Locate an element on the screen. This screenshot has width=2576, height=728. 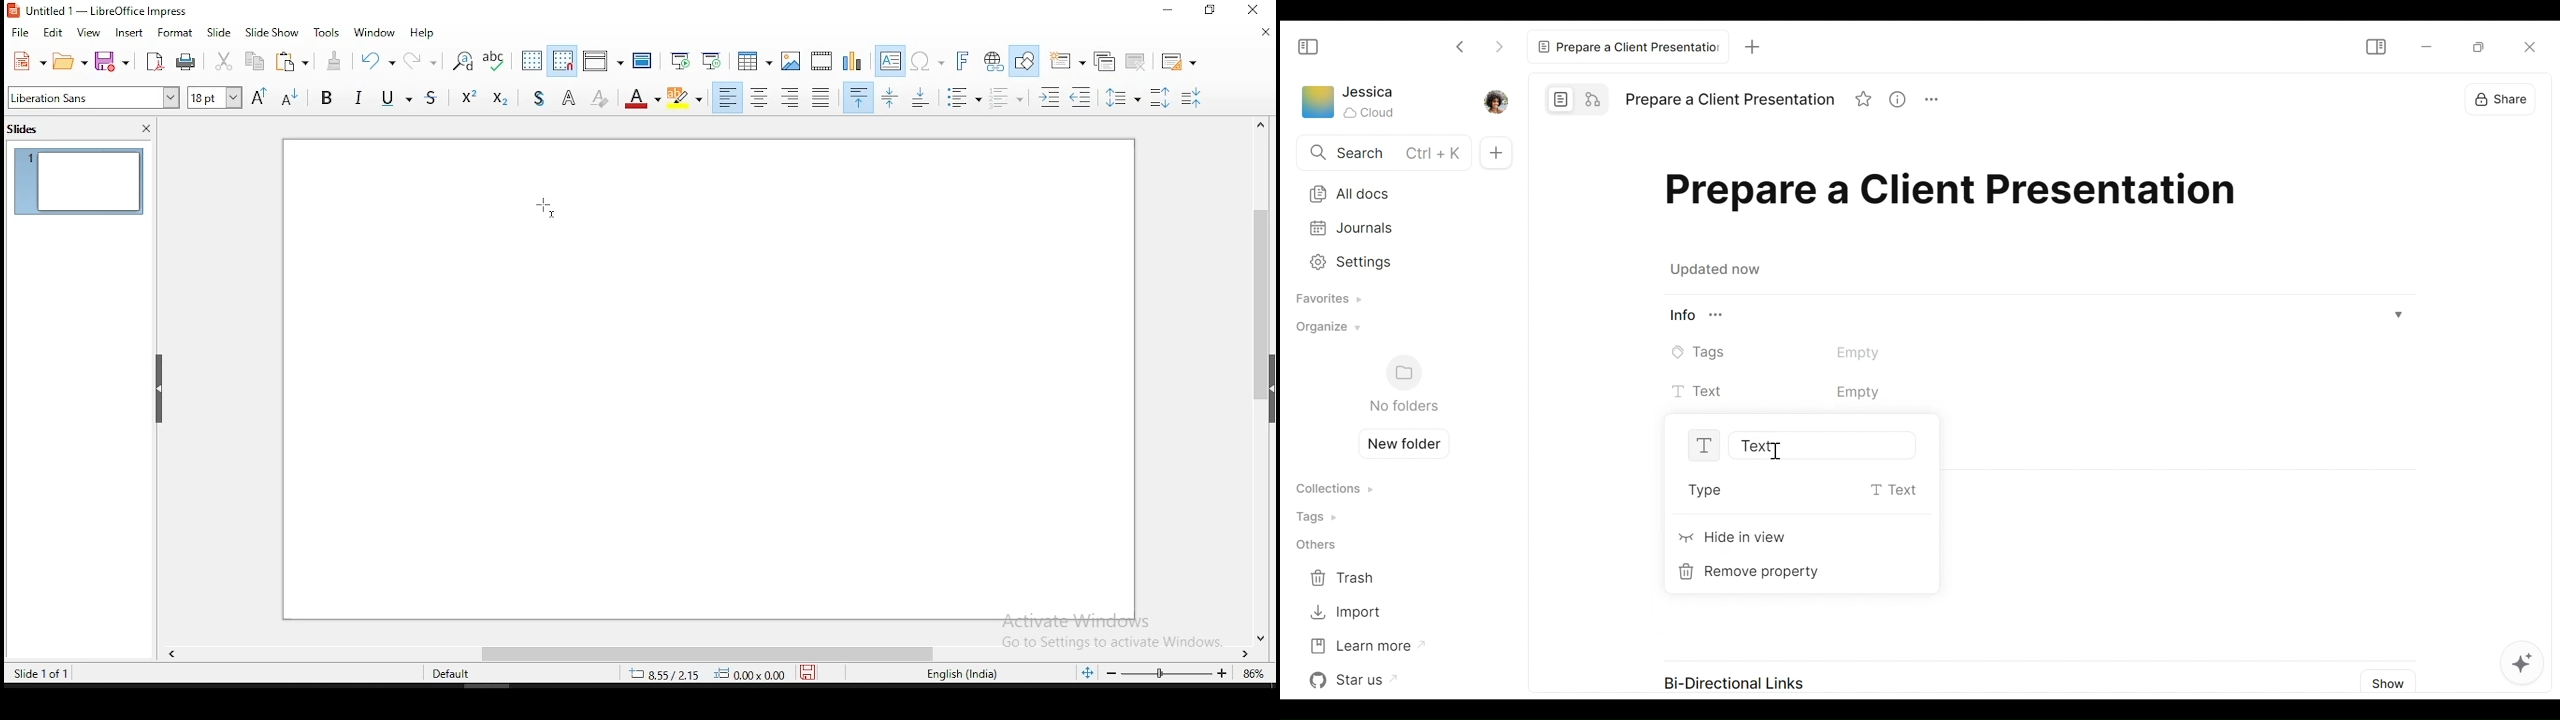
toggle unordered list is located at coordinates (964, 99).